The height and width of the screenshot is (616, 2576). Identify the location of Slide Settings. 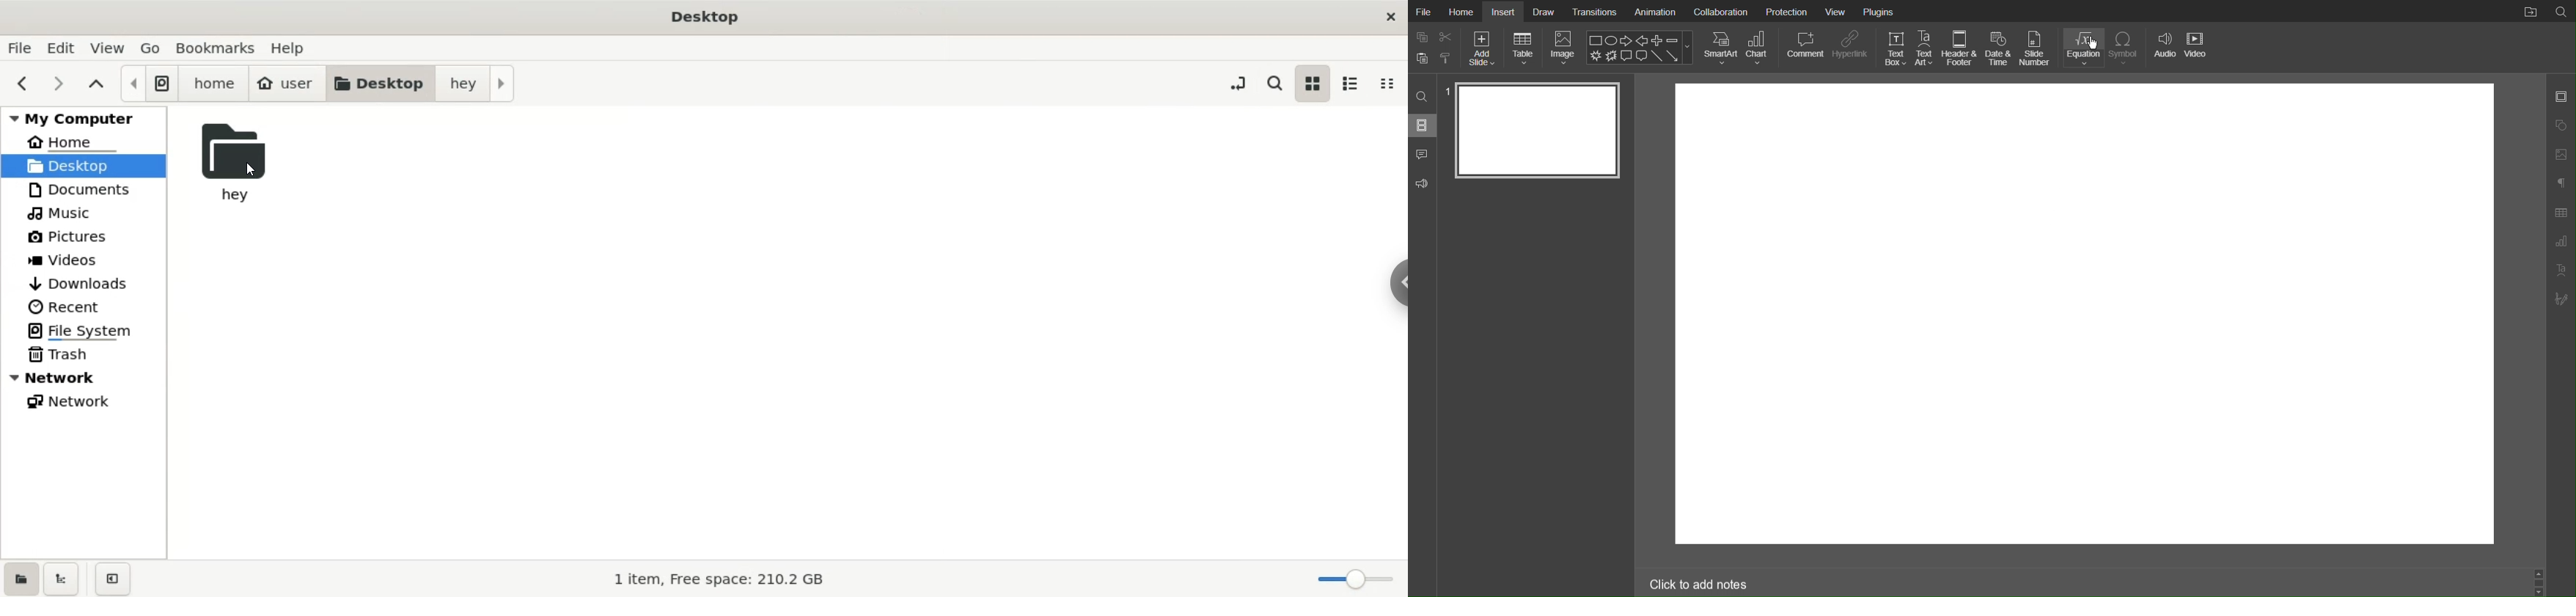
(2560, 96).